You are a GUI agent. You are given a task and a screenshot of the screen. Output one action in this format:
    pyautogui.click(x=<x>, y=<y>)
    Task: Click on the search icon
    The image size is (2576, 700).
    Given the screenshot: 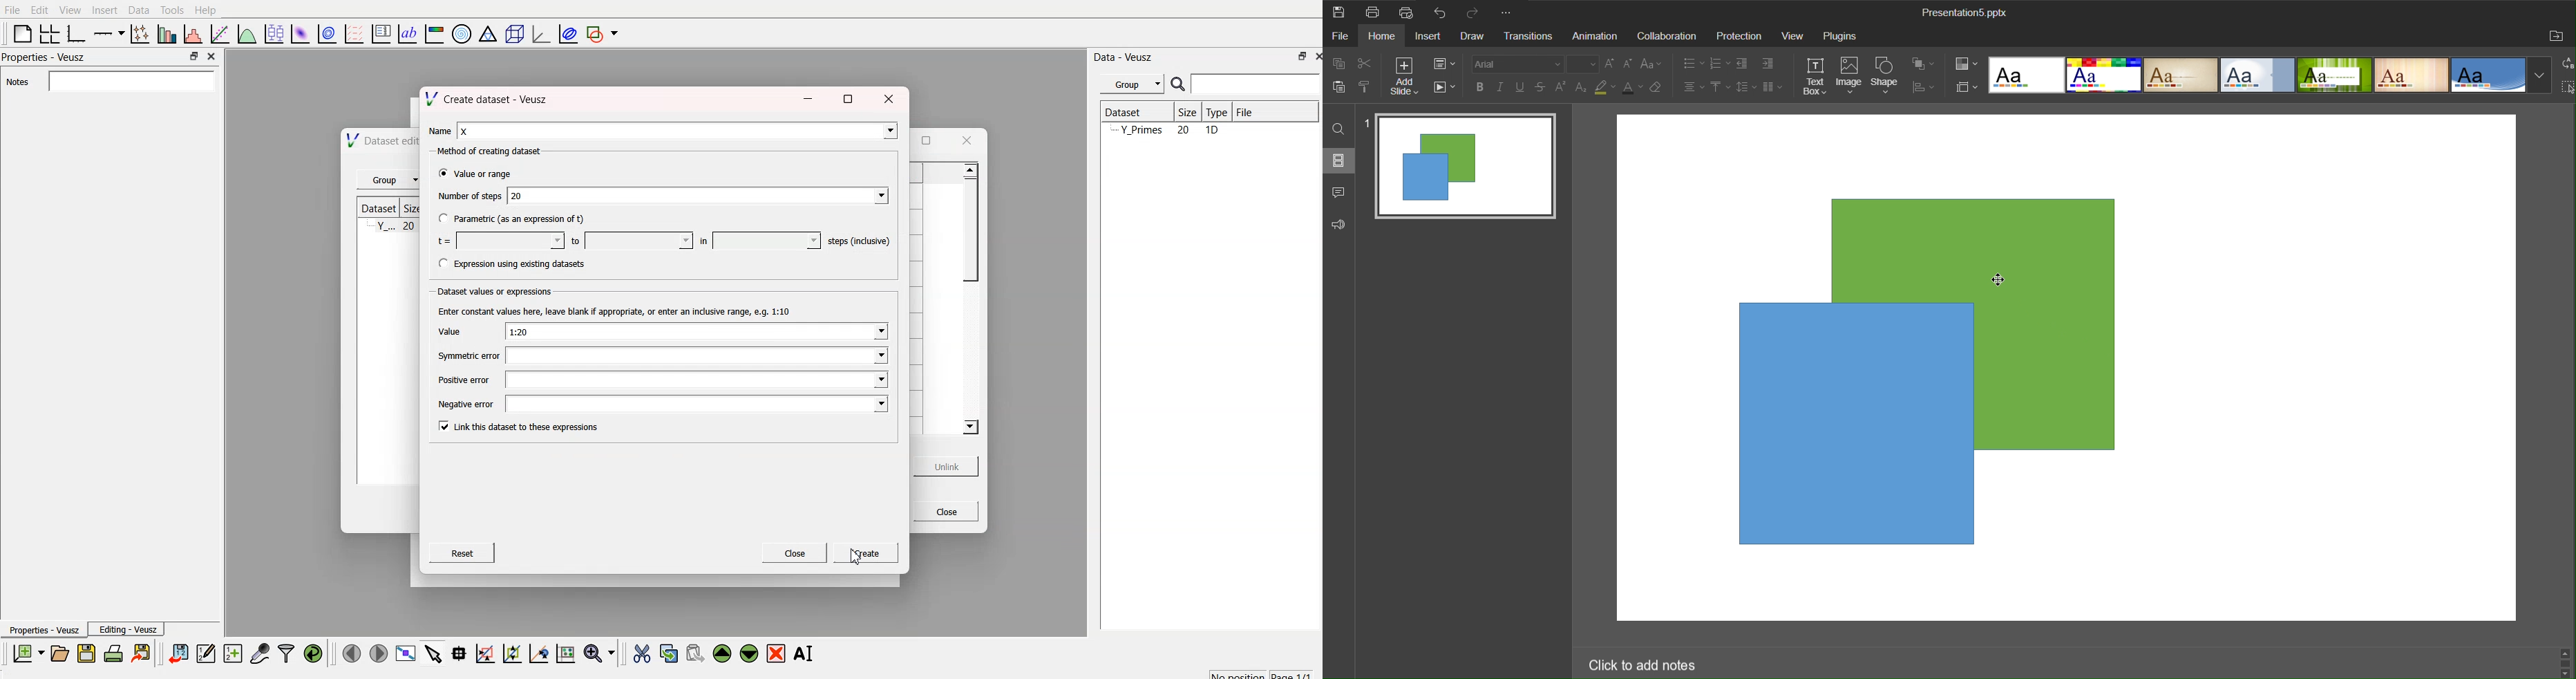 What is the action you would take?
    pyautogui.click(x=1180, y=86)
    